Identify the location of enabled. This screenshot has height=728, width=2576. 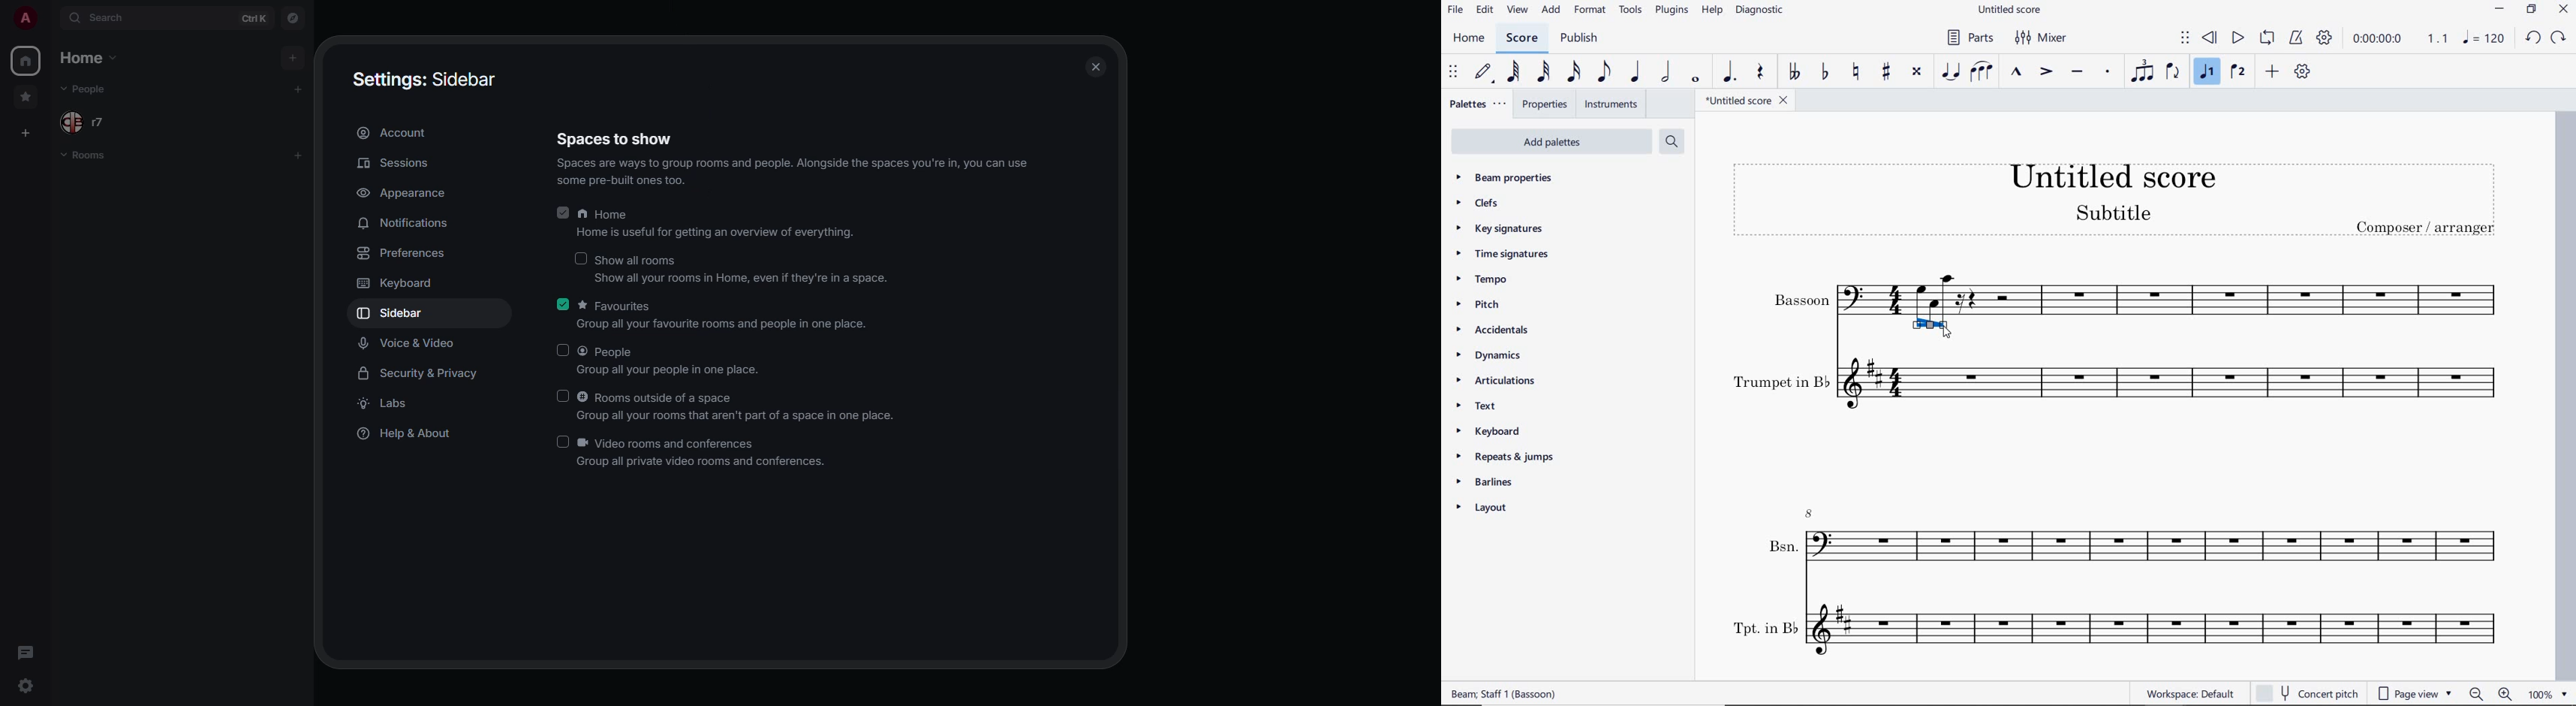
(564, 213).